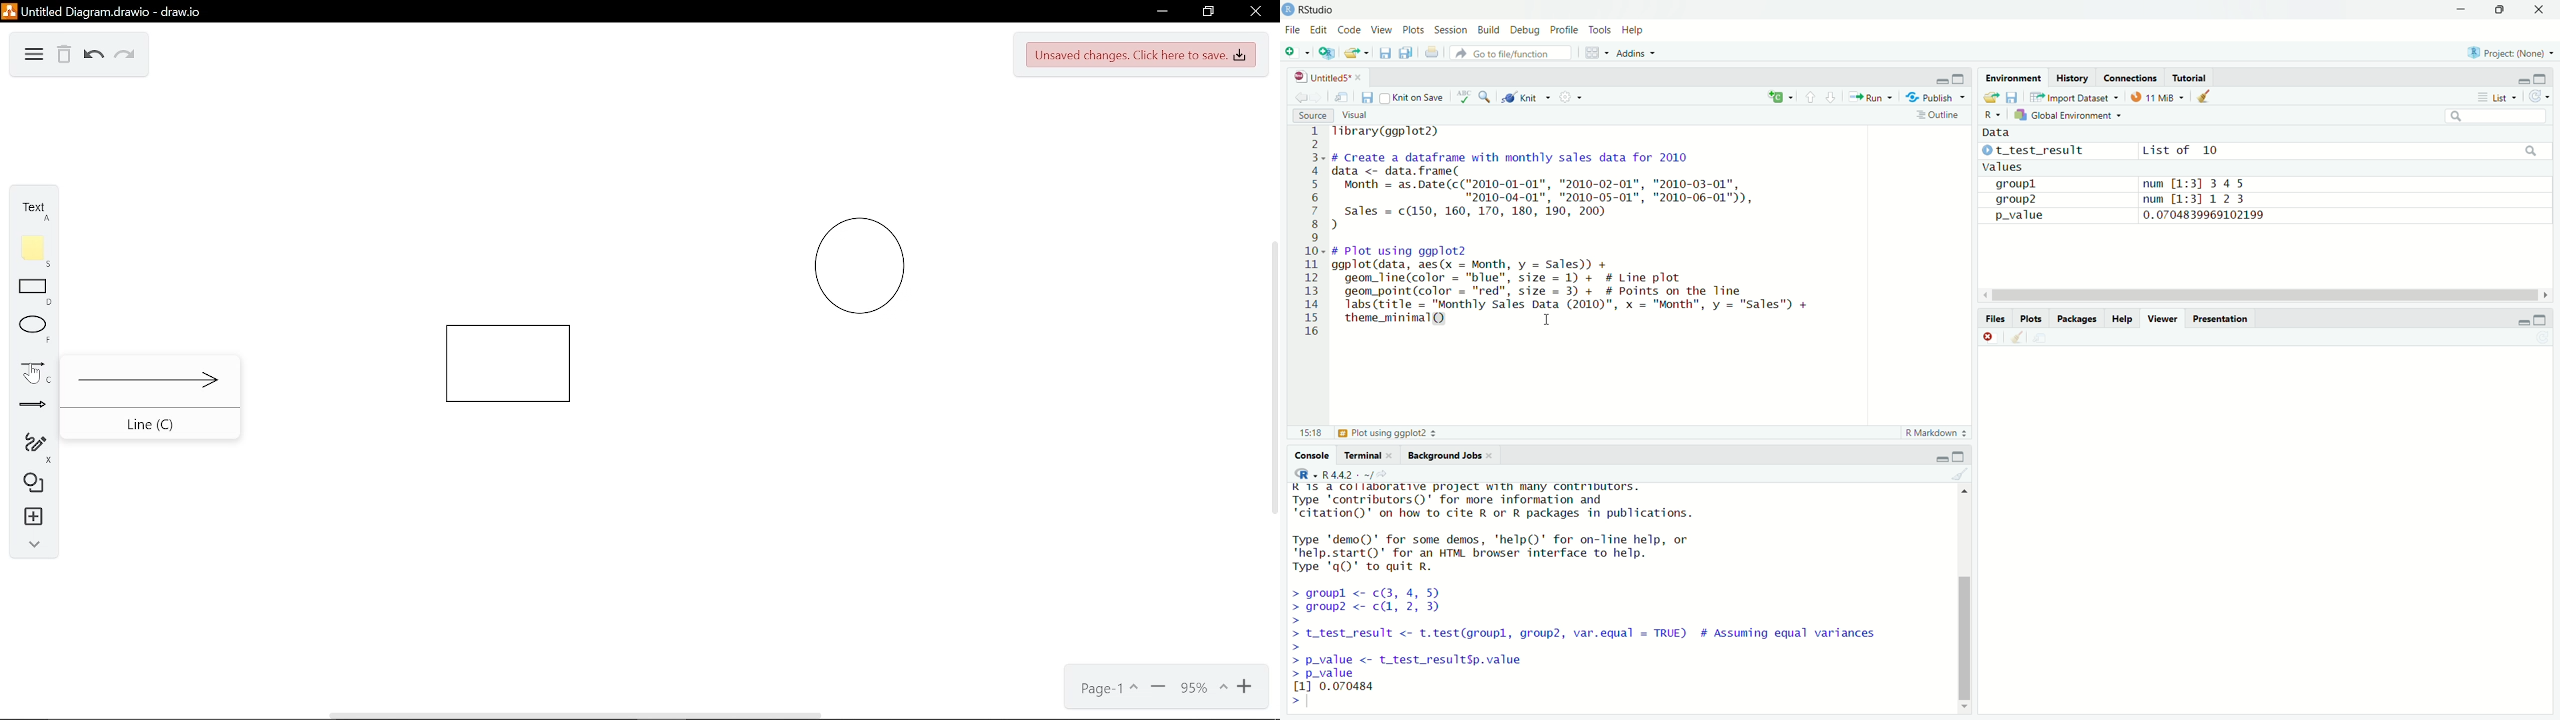  I want to click on aroun? num M-=311 2 3, so click(2123, 199).